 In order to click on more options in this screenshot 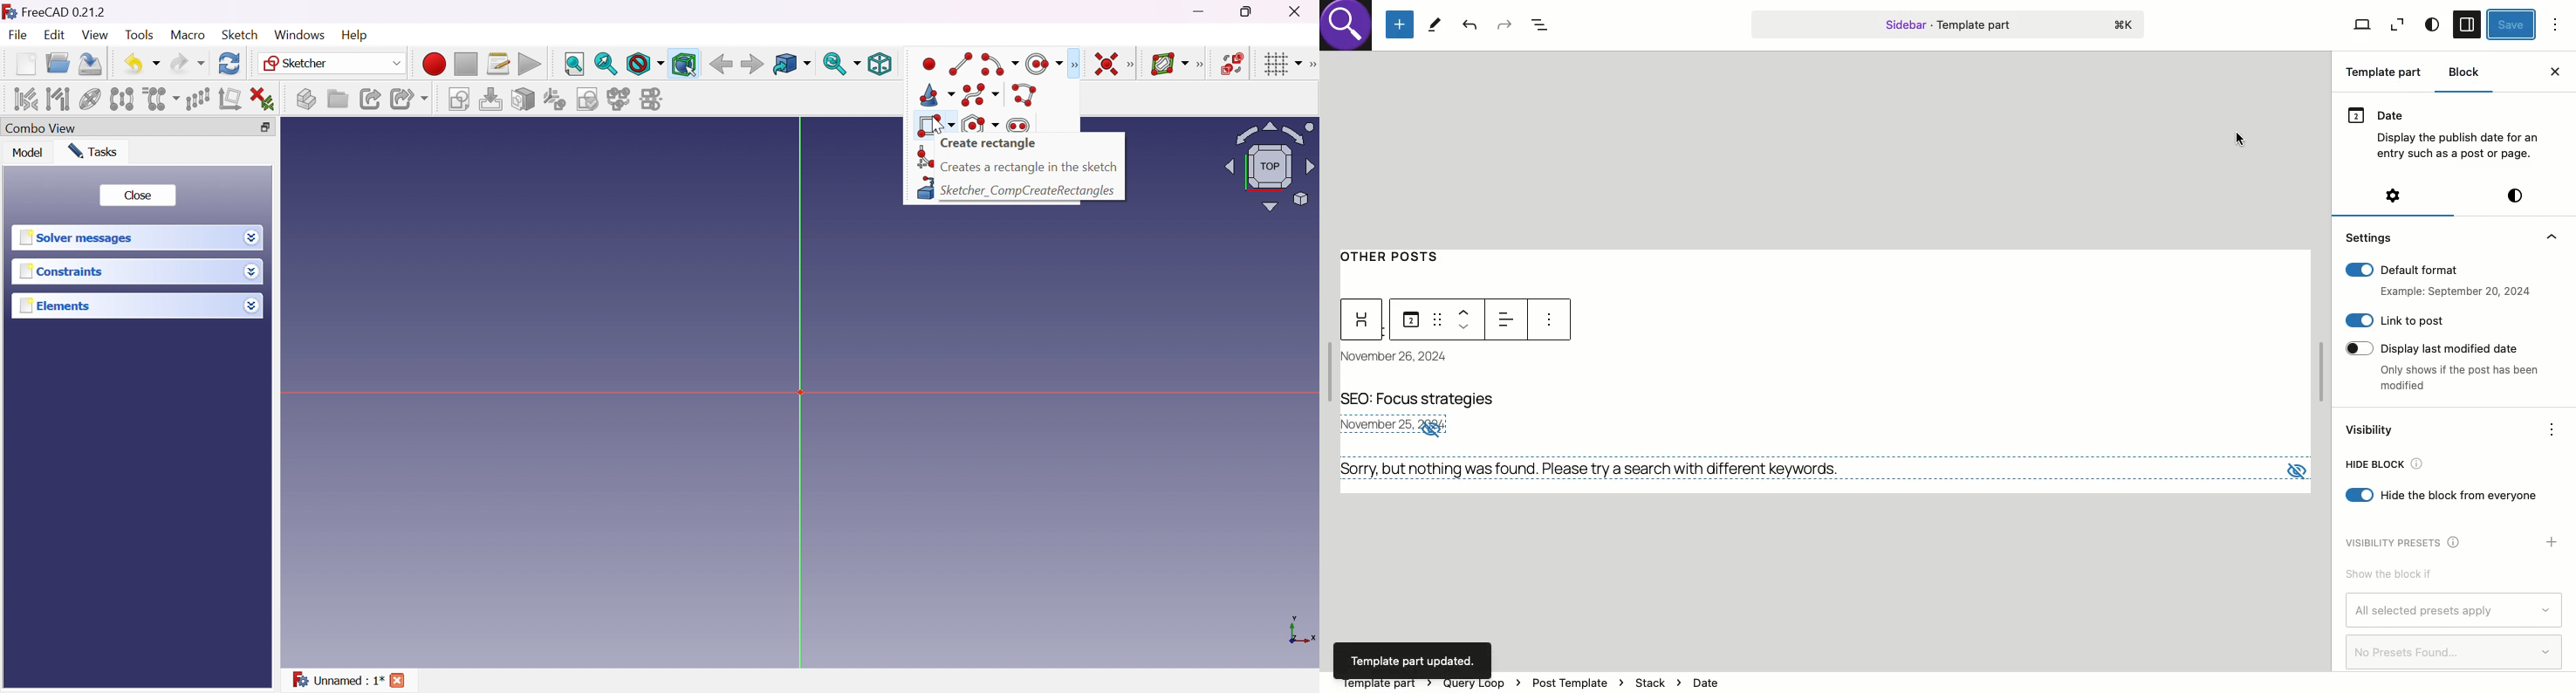, I will do `click(1547, 321)`.